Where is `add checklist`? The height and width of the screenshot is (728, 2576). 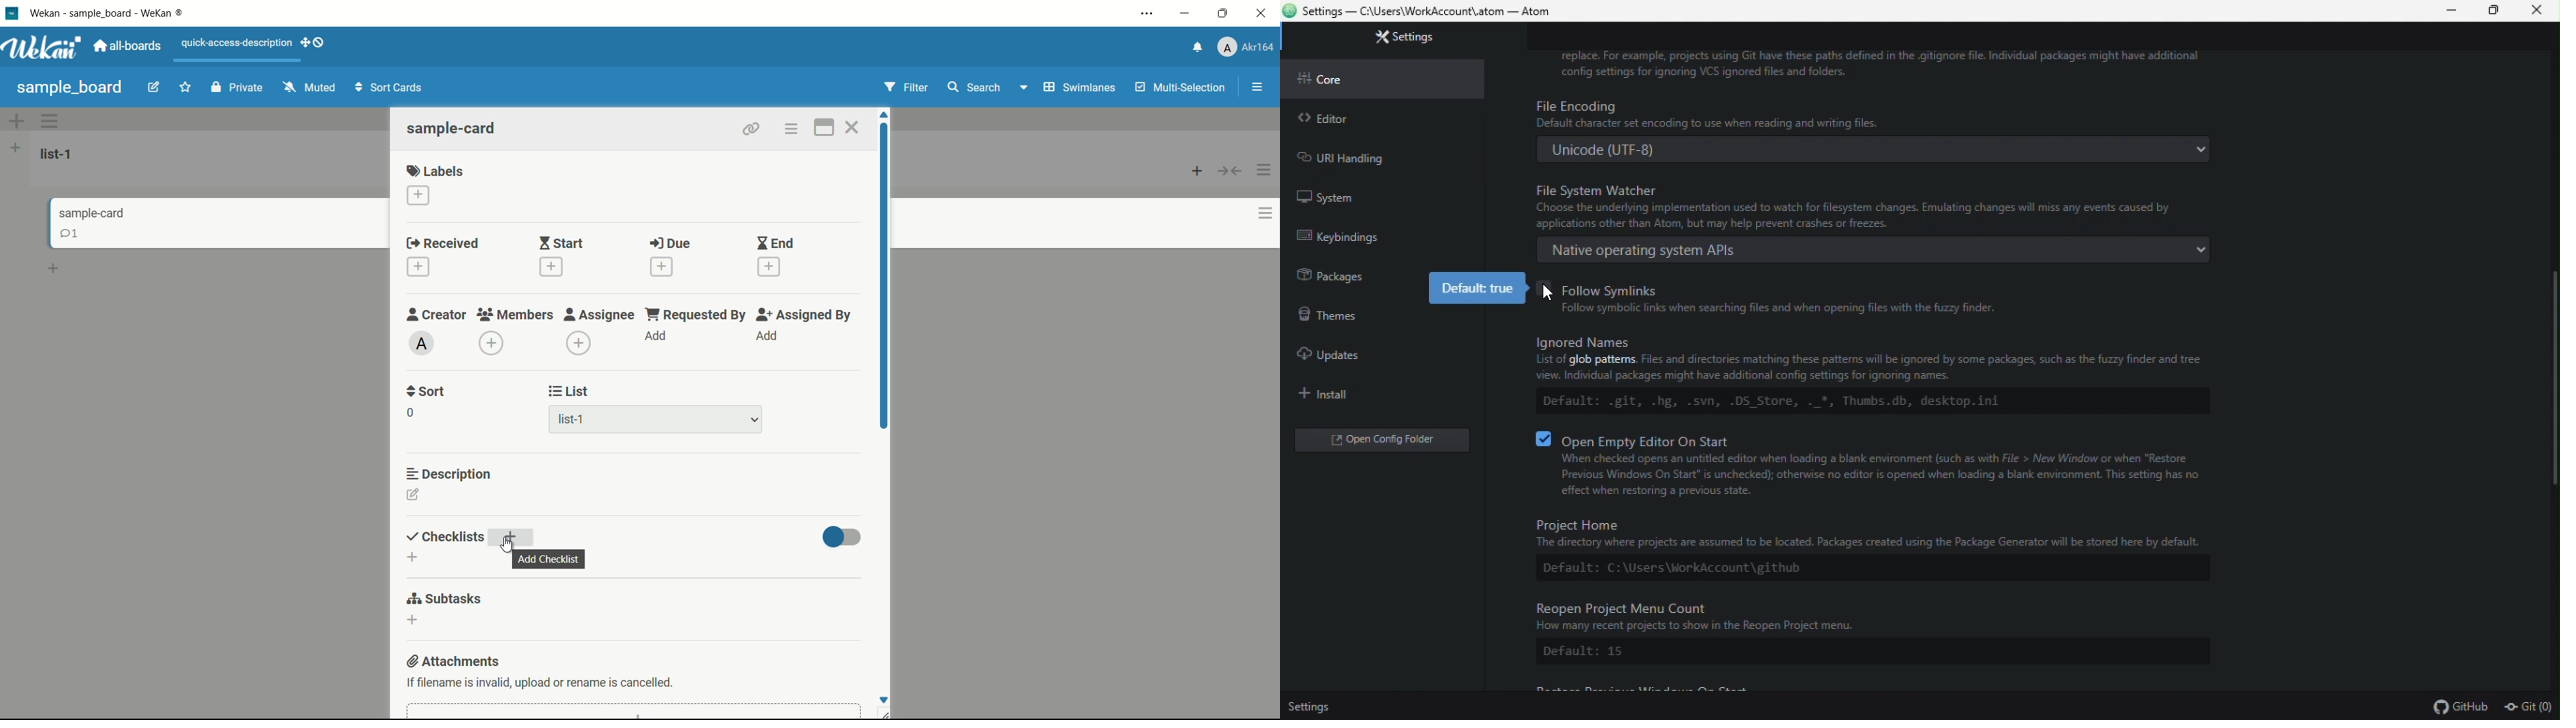
add checklist is located at coordinates (549, 559).